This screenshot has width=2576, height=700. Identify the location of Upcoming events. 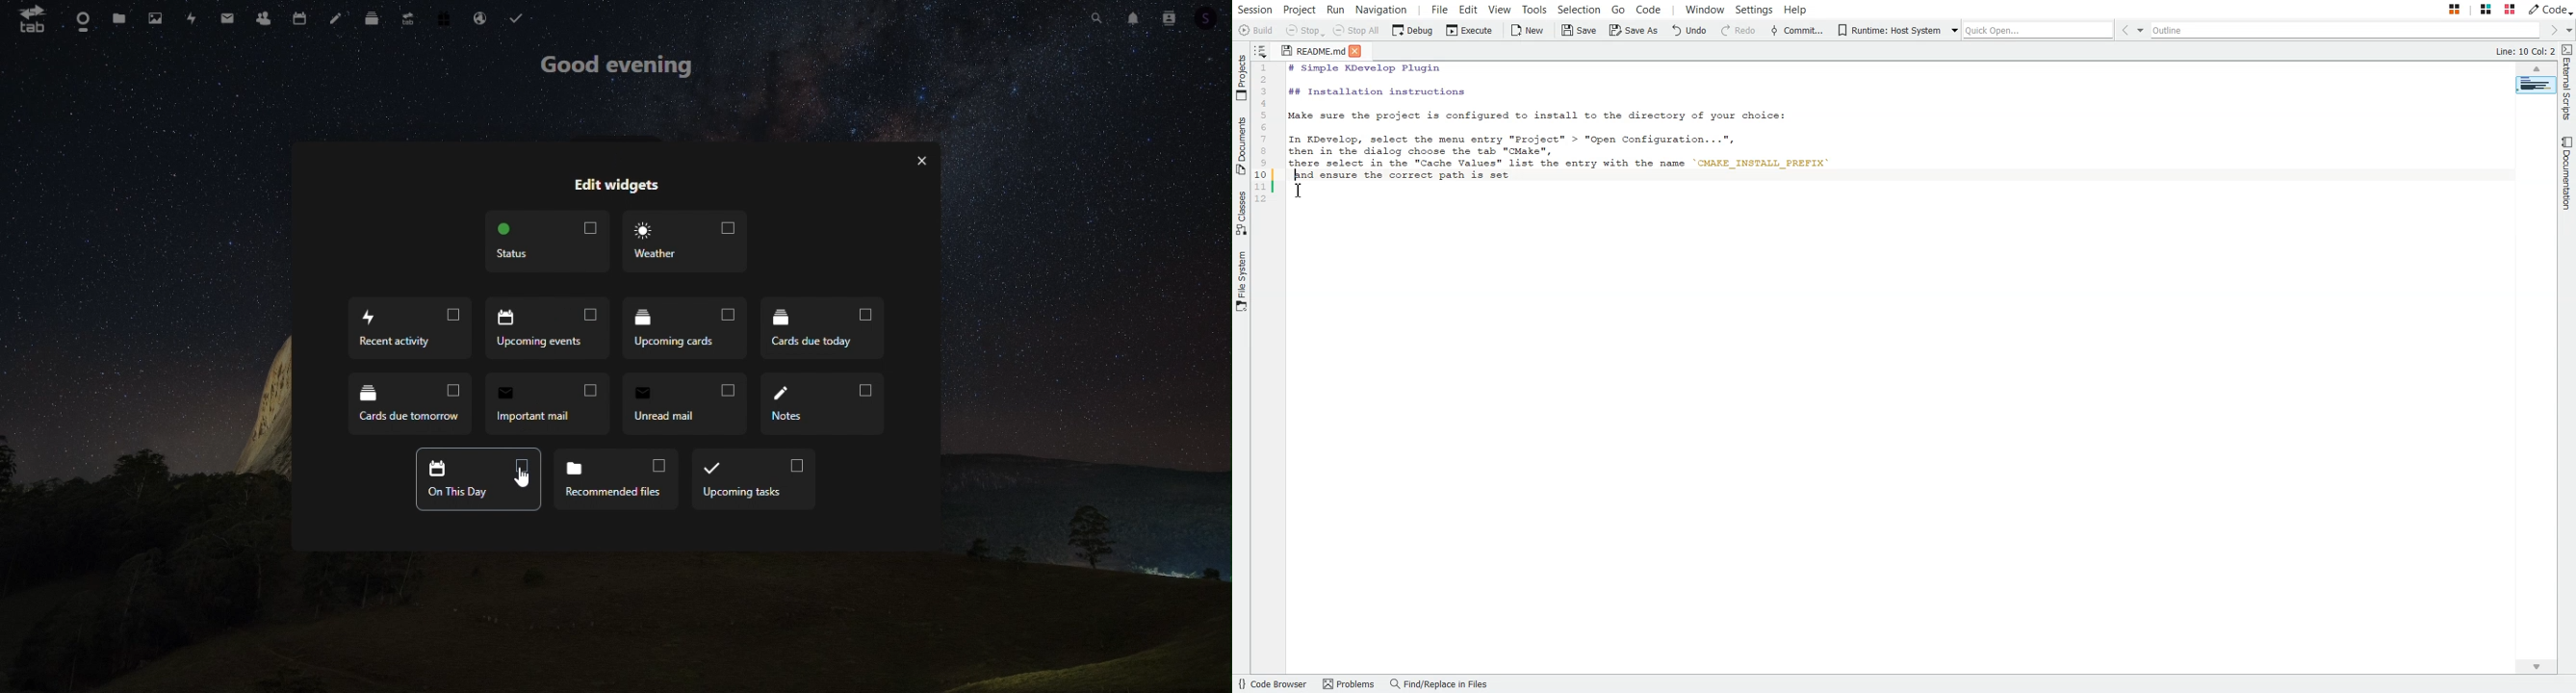
(546, 328).